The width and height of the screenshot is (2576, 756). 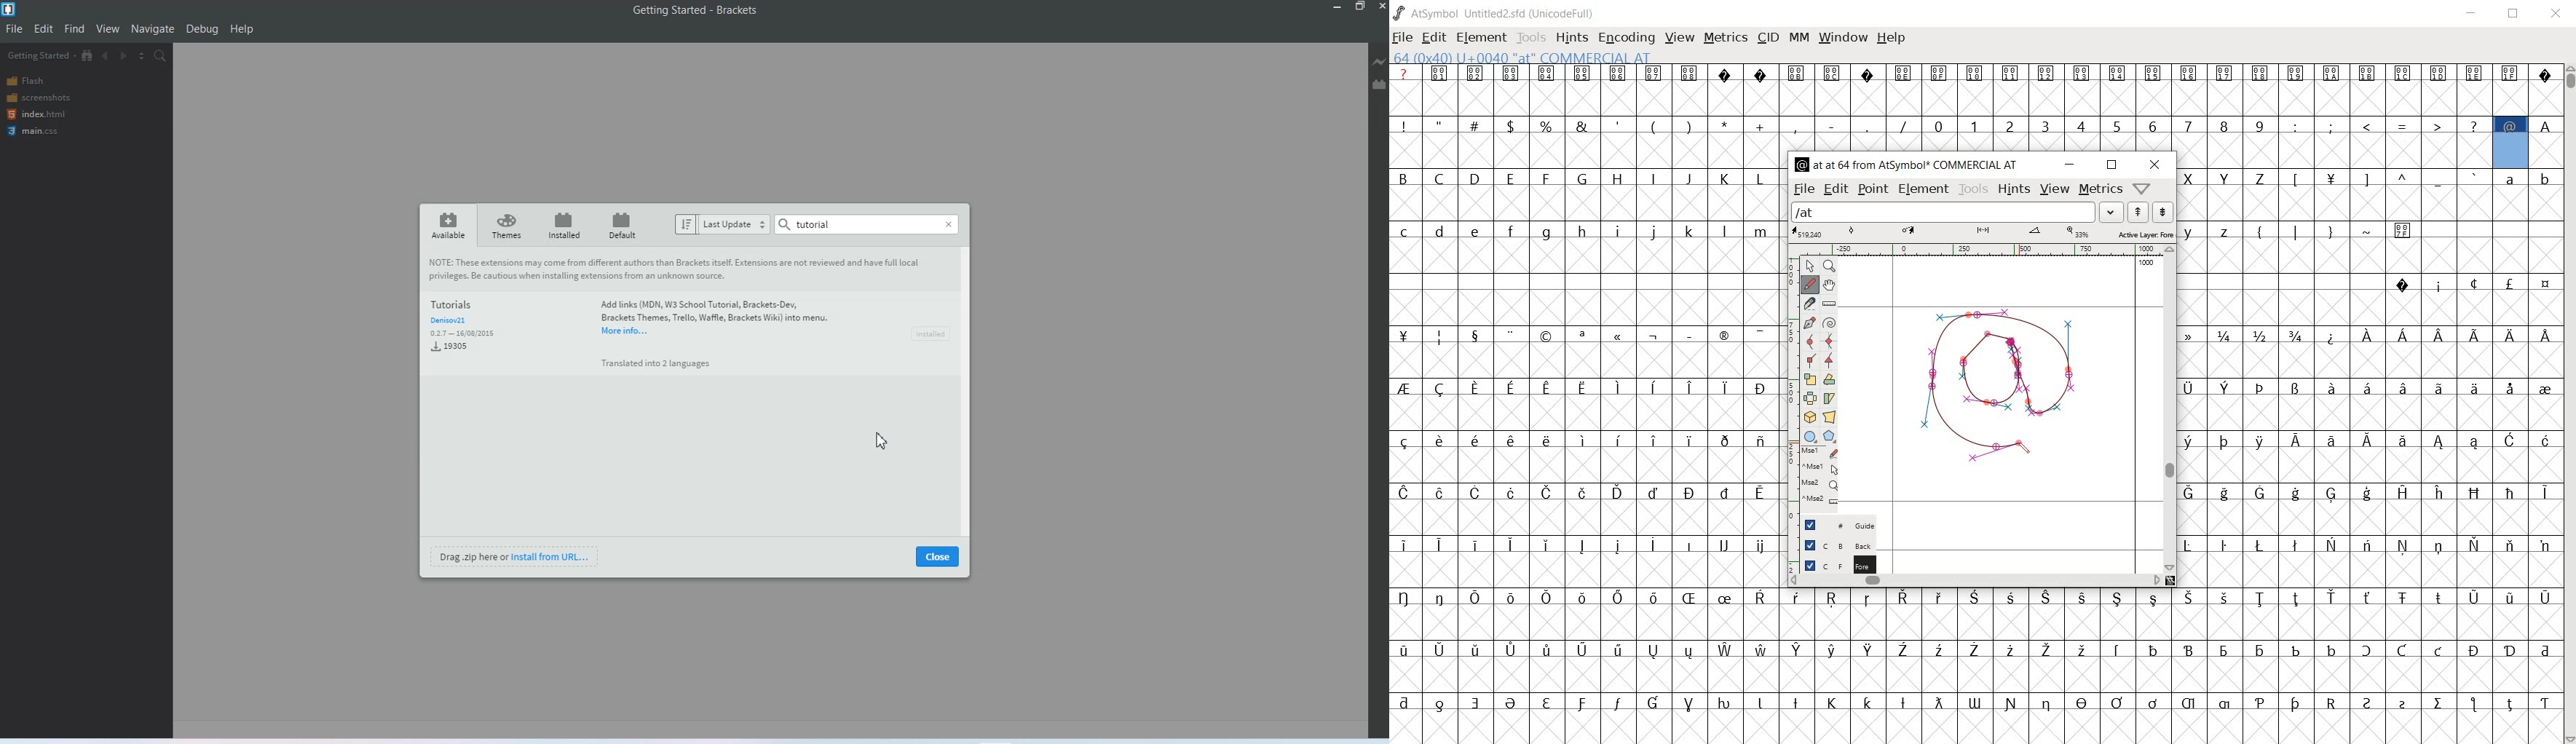 What do you see at coordinates (1380, 84) in the screenshot?
I see `Extension Manager` at bounding box center [1380, 84].